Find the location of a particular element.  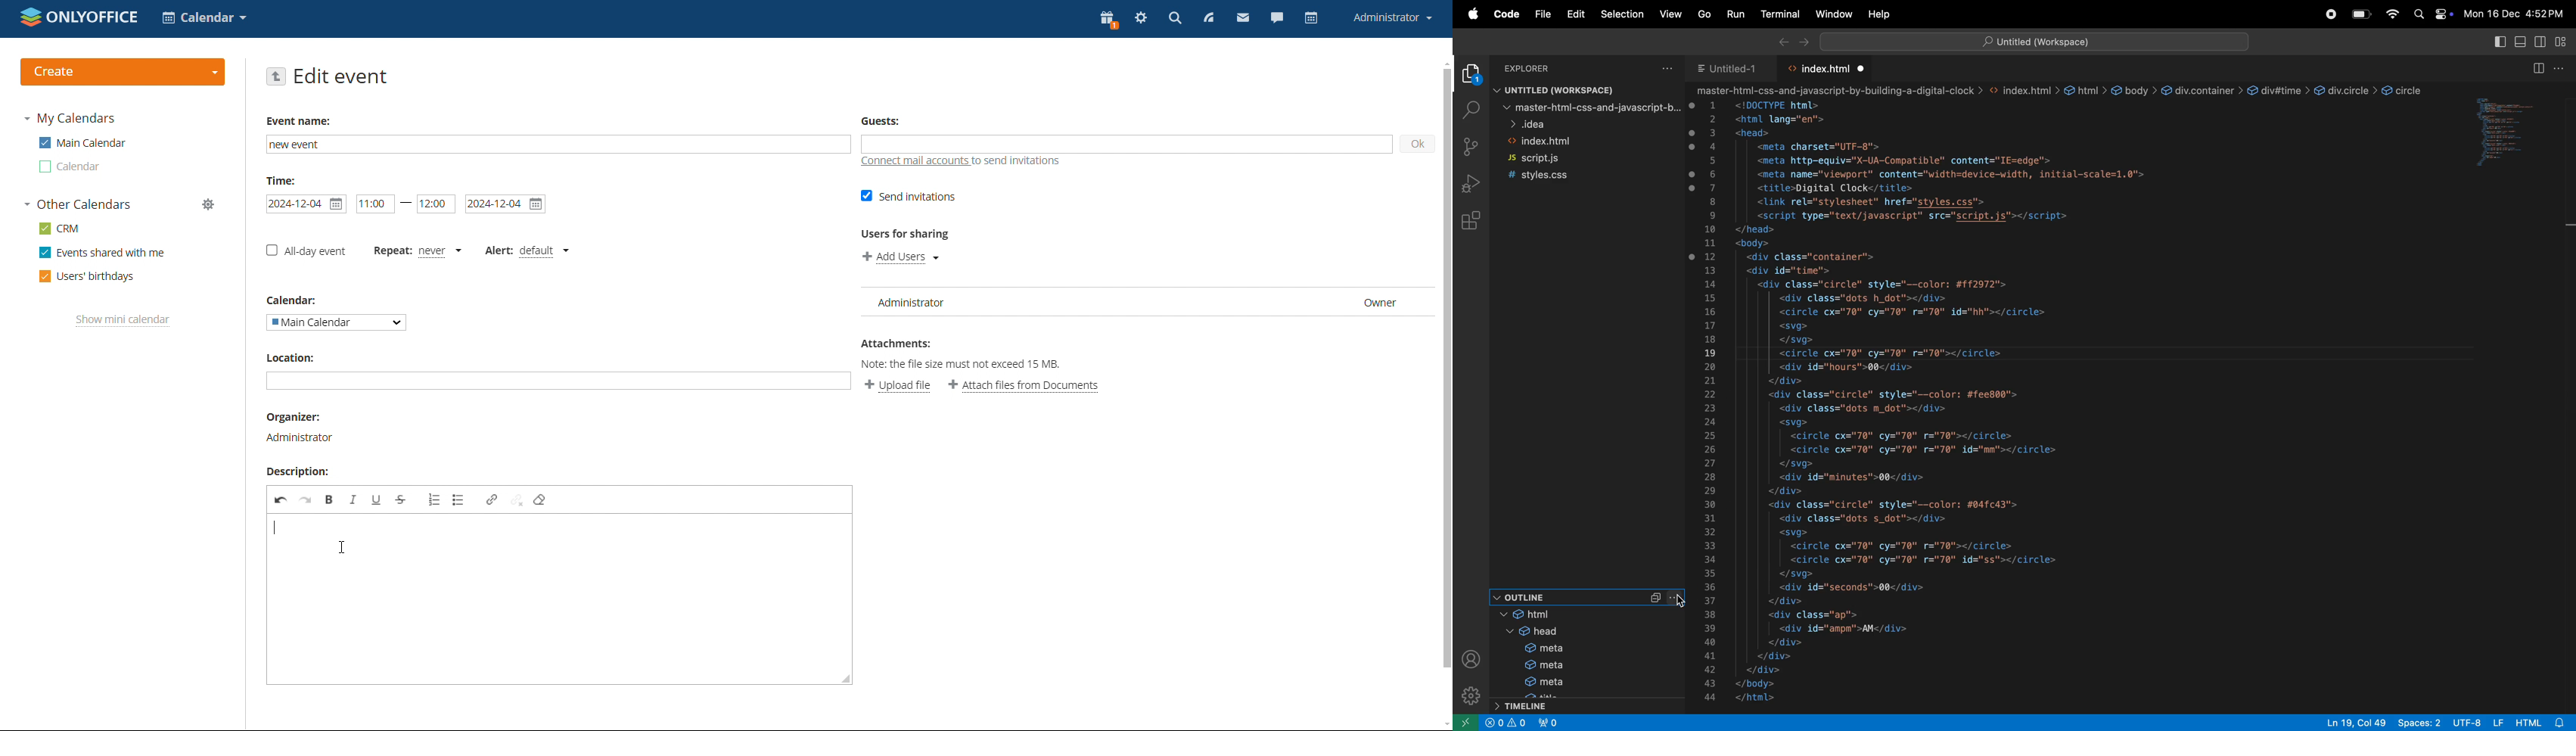

Time: is located at coordinates (284, 181).